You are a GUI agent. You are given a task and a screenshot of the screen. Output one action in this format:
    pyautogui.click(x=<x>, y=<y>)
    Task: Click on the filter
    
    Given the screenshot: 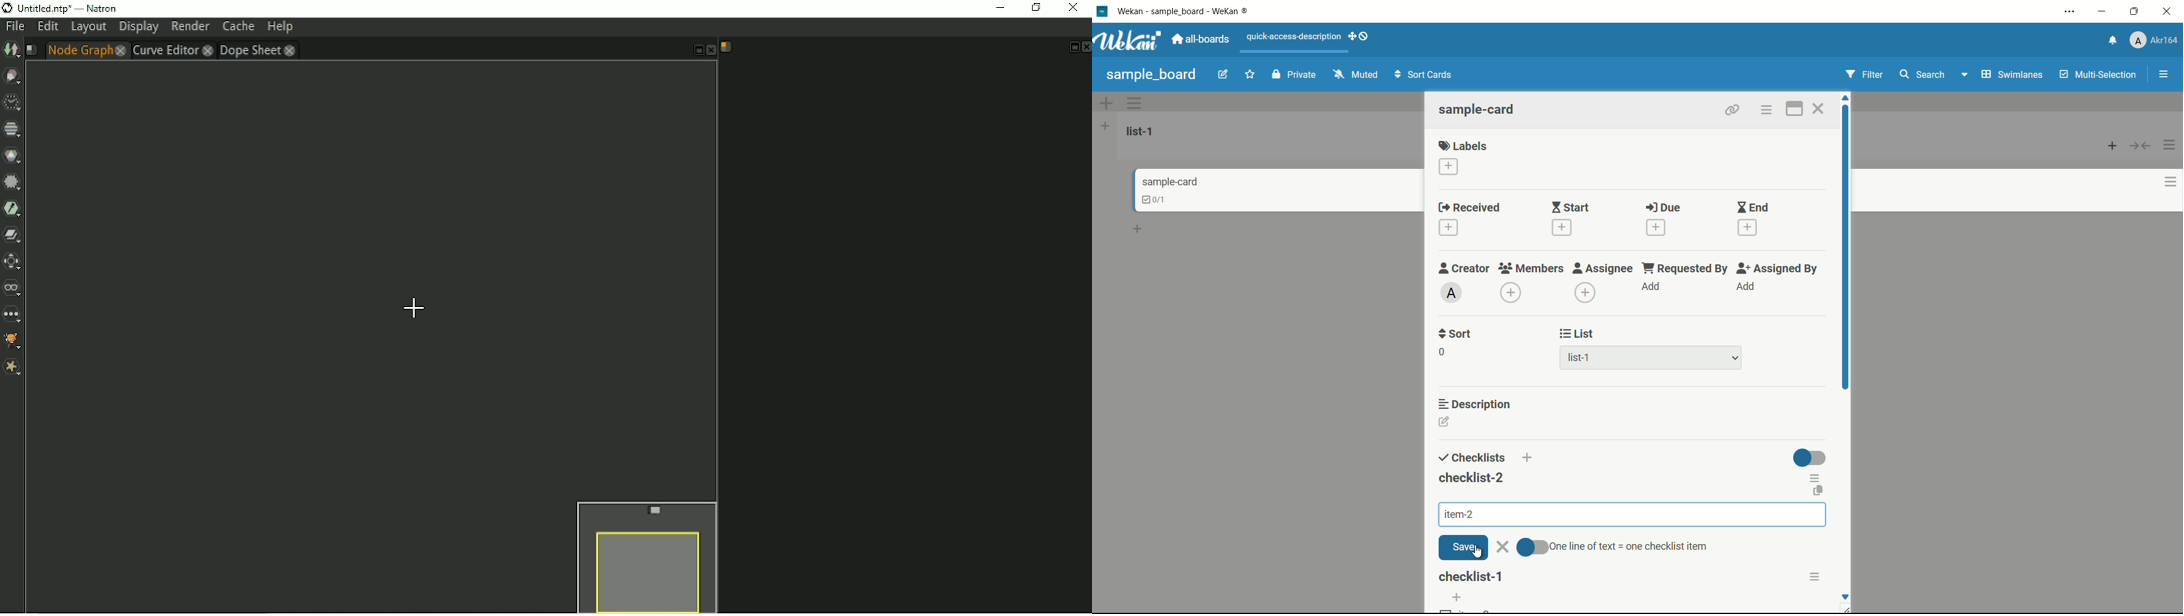 What is the action you would take?
    pyautogui.click(x=1865, y=75)
    